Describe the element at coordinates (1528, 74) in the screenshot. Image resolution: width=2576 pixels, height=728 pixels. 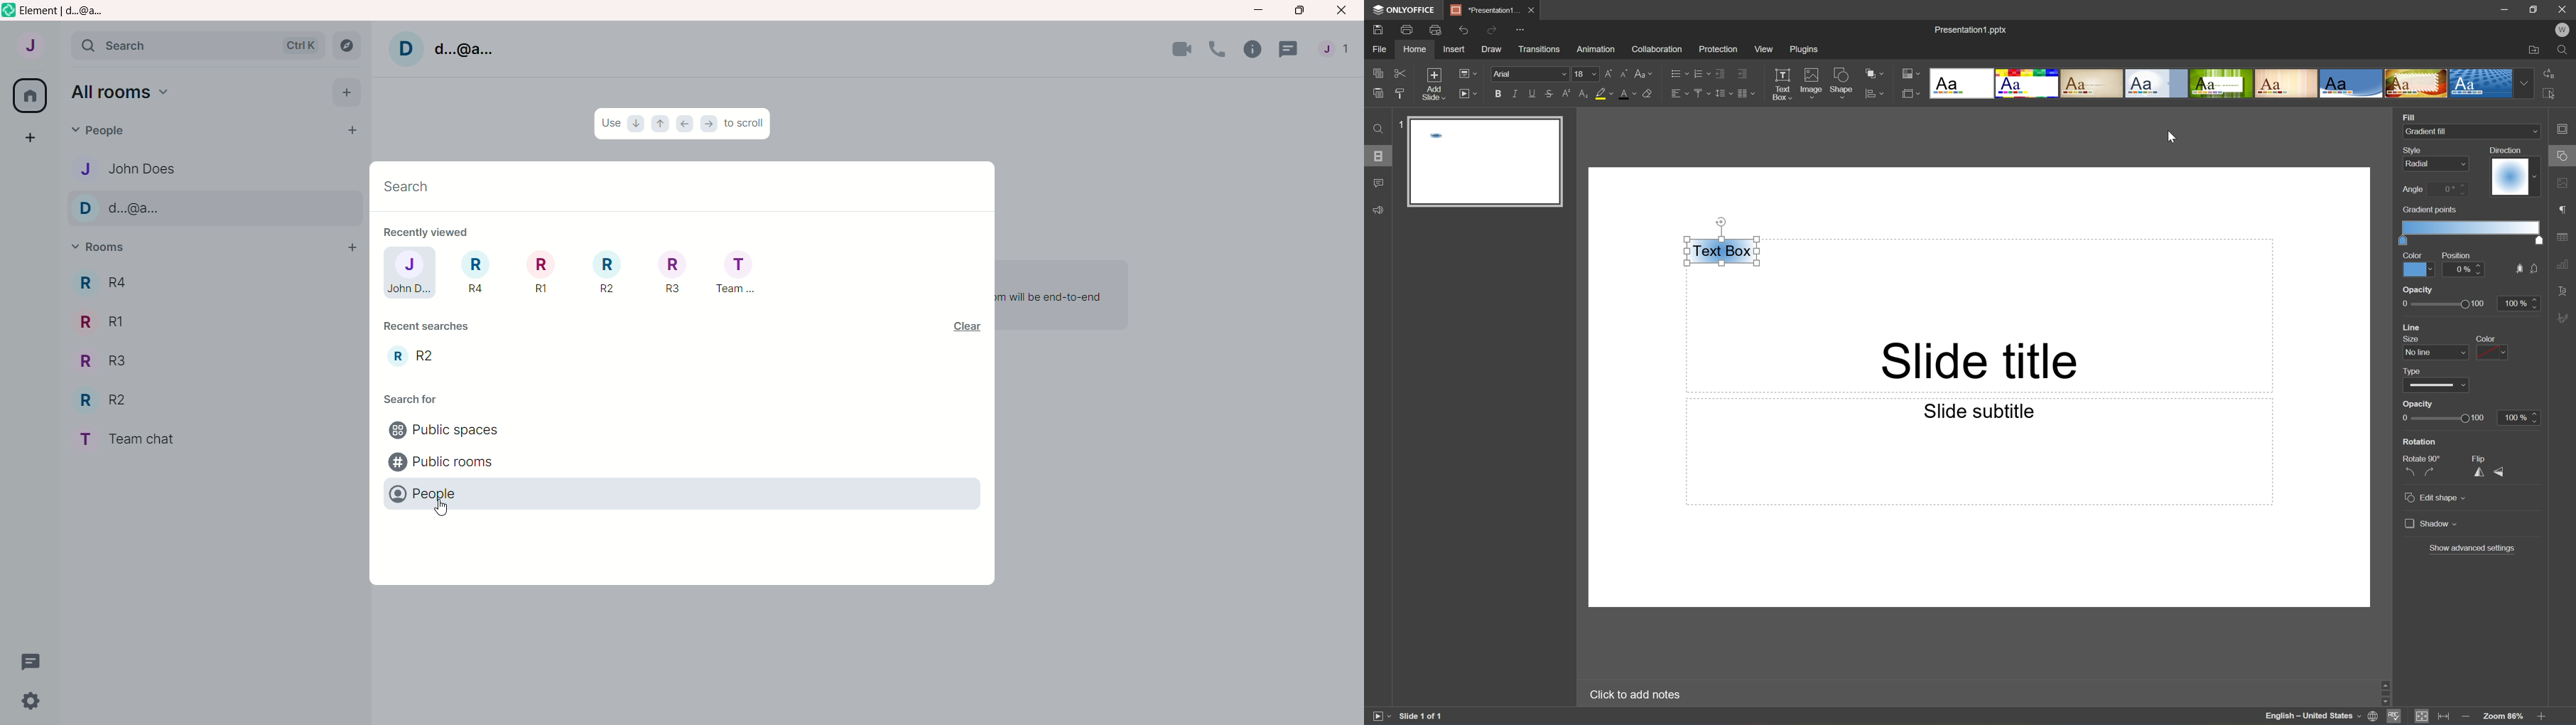
I see `Font` at that location.